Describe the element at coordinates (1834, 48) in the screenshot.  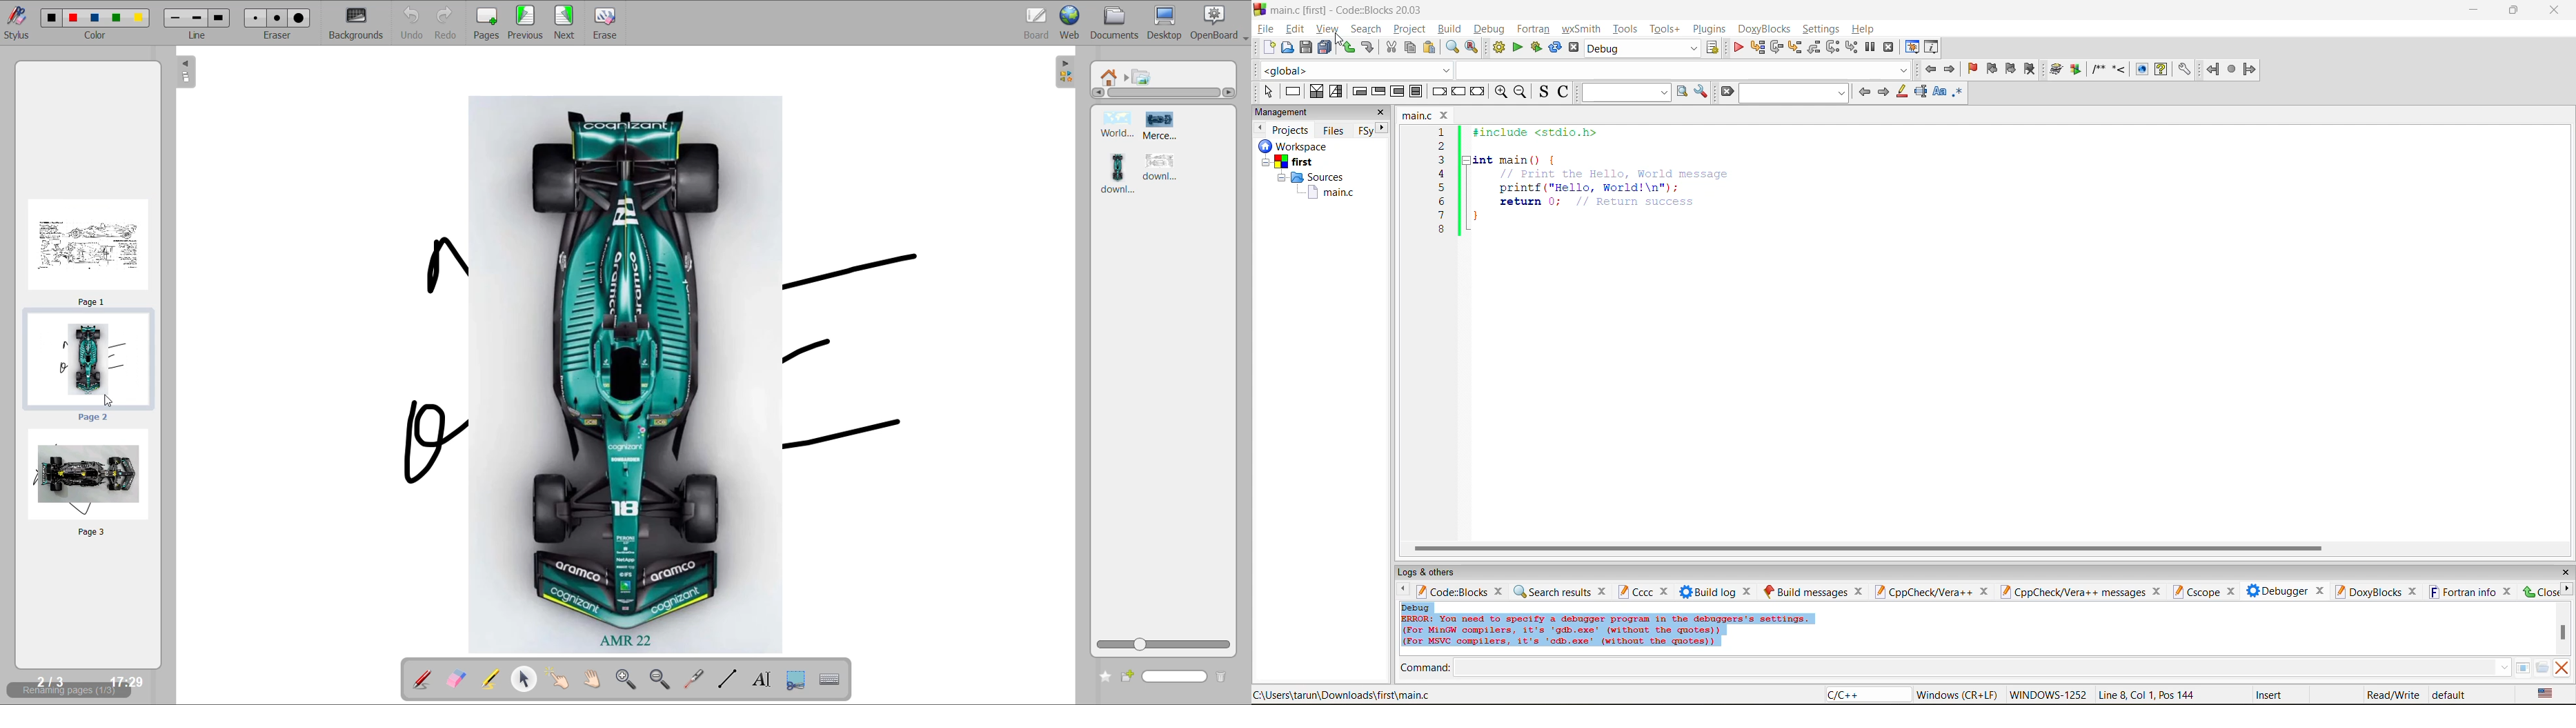
I see `next instruction` at that location.